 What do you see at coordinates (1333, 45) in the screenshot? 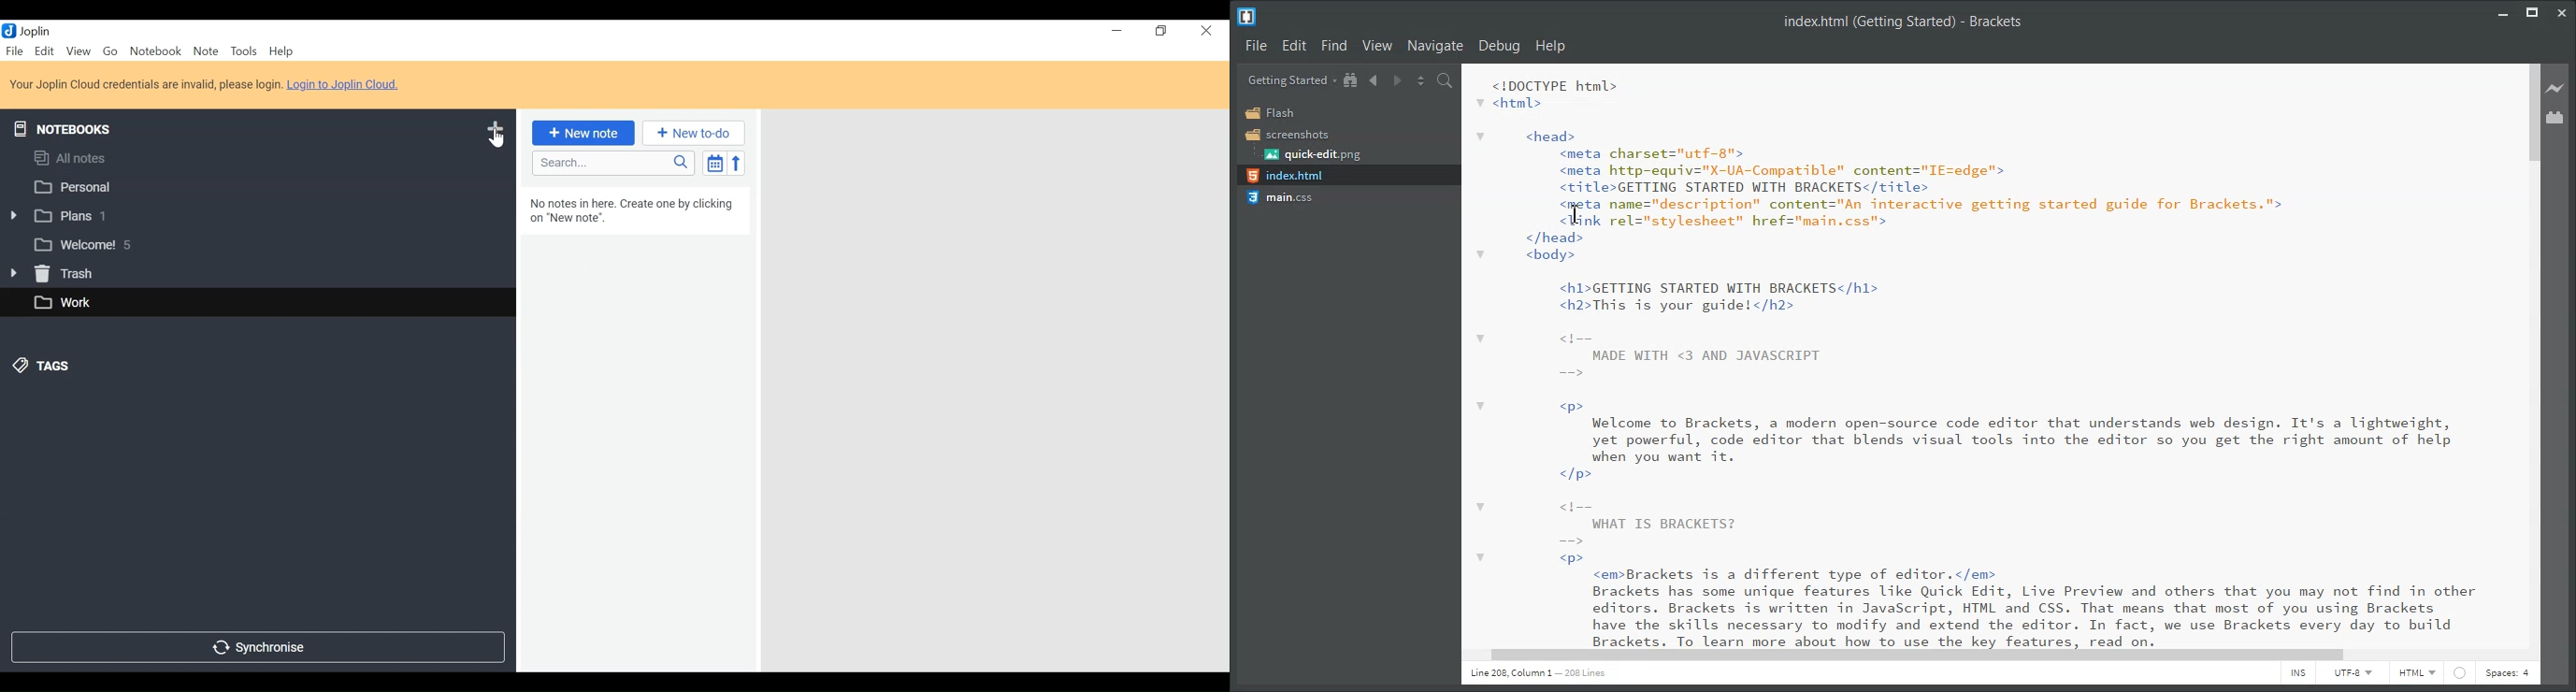
I see `Find` at bounding box center [1333, 45].